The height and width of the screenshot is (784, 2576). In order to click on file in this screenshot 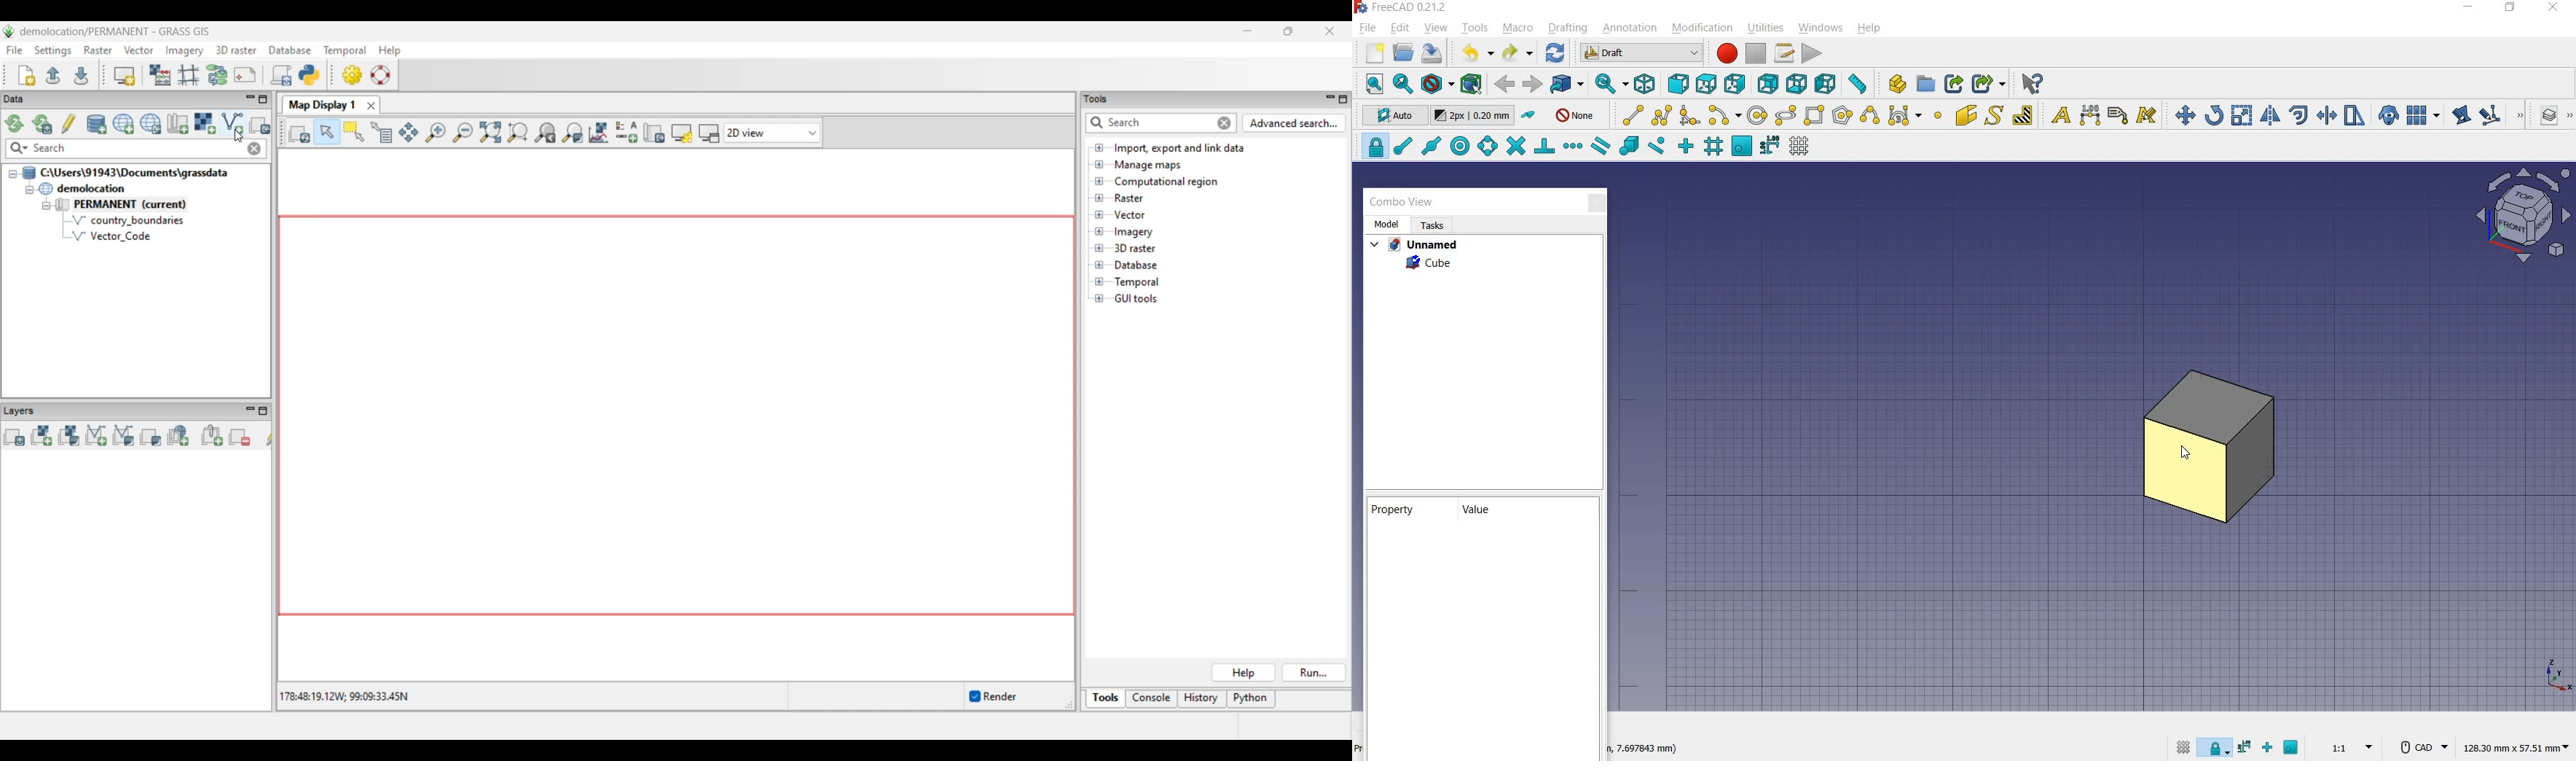, I will do `click(1369, 27)`.